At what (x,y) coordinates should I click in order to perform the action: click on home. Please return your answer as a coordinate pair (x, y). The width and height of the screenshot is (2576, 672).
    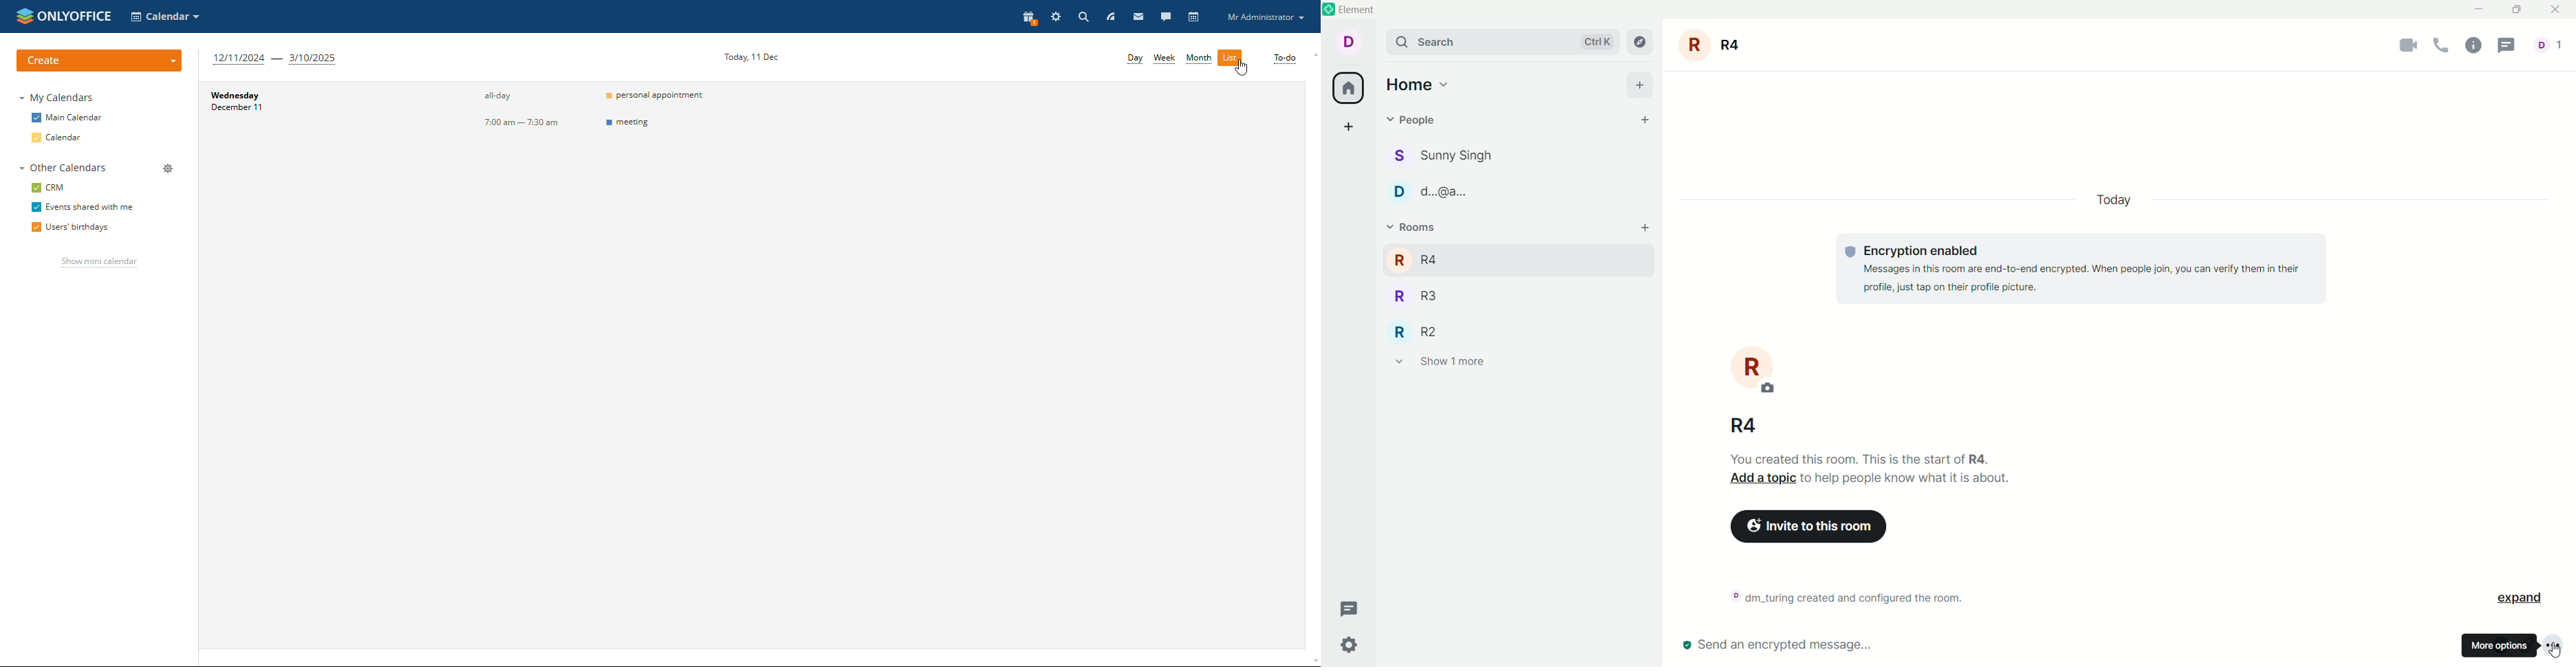
    Looking at the image, I should click on (1417, 86).